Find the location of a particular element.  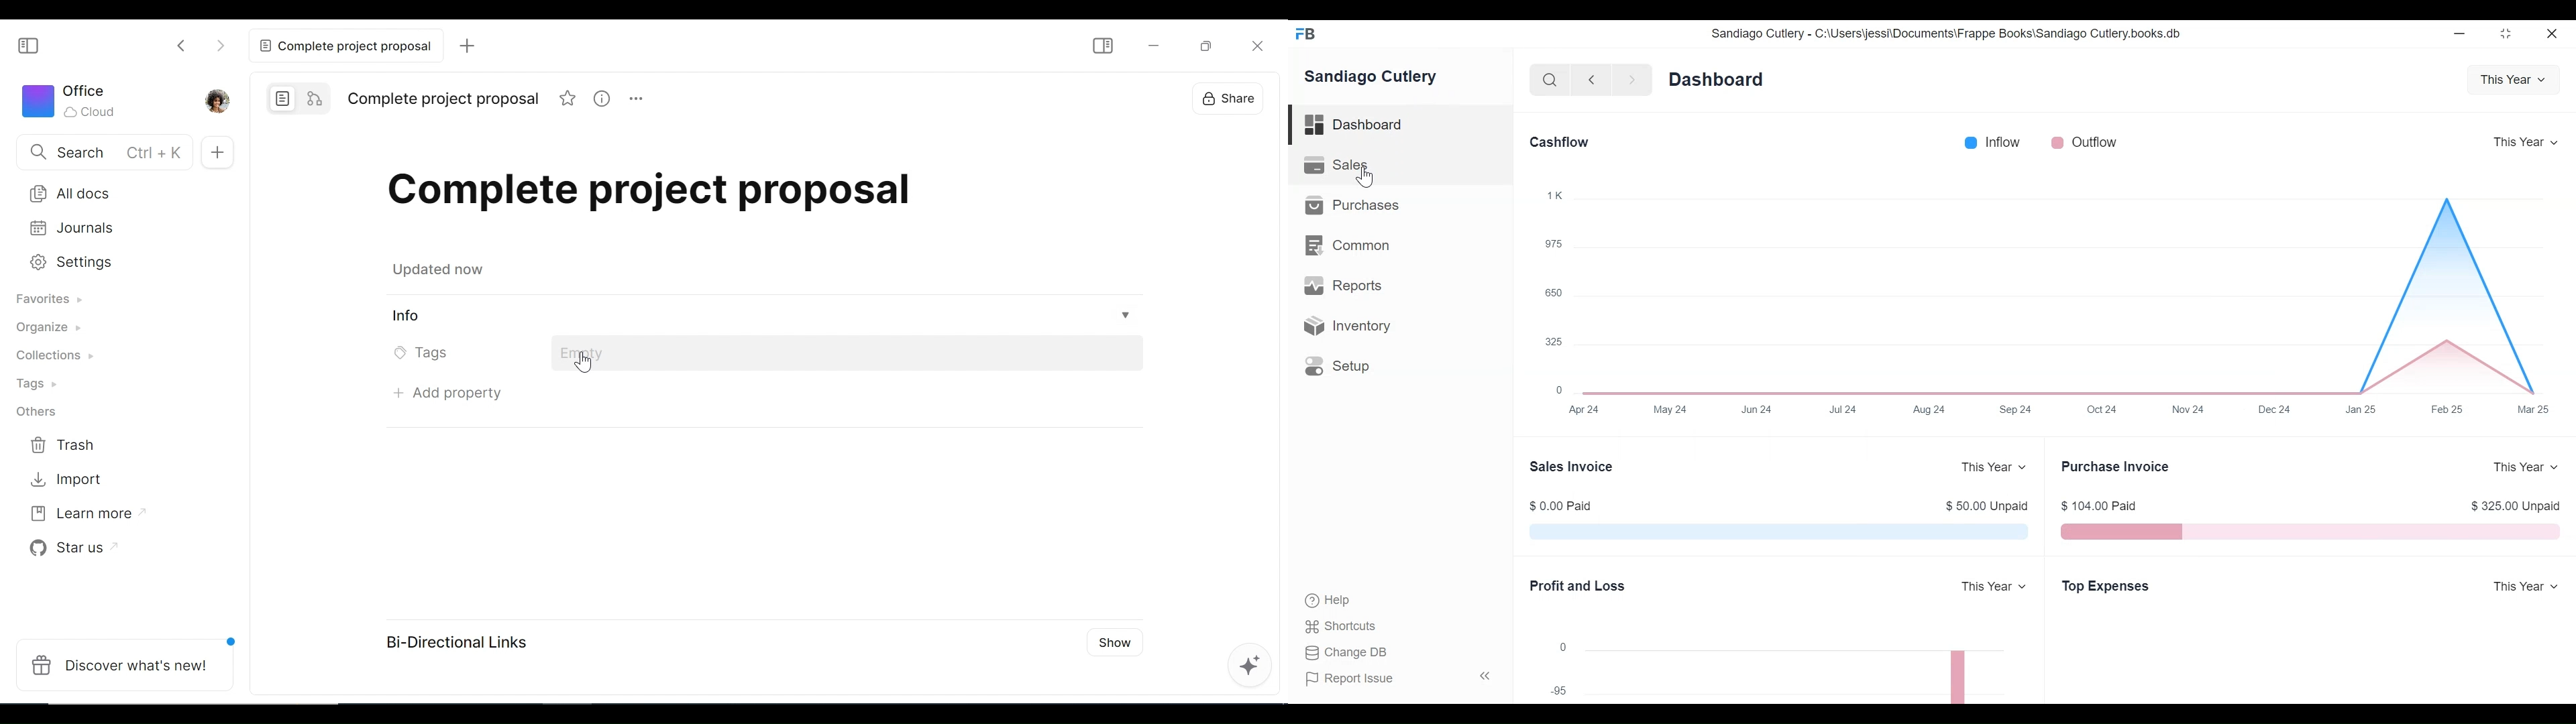

This Year is located at coordinates (2530, 141).